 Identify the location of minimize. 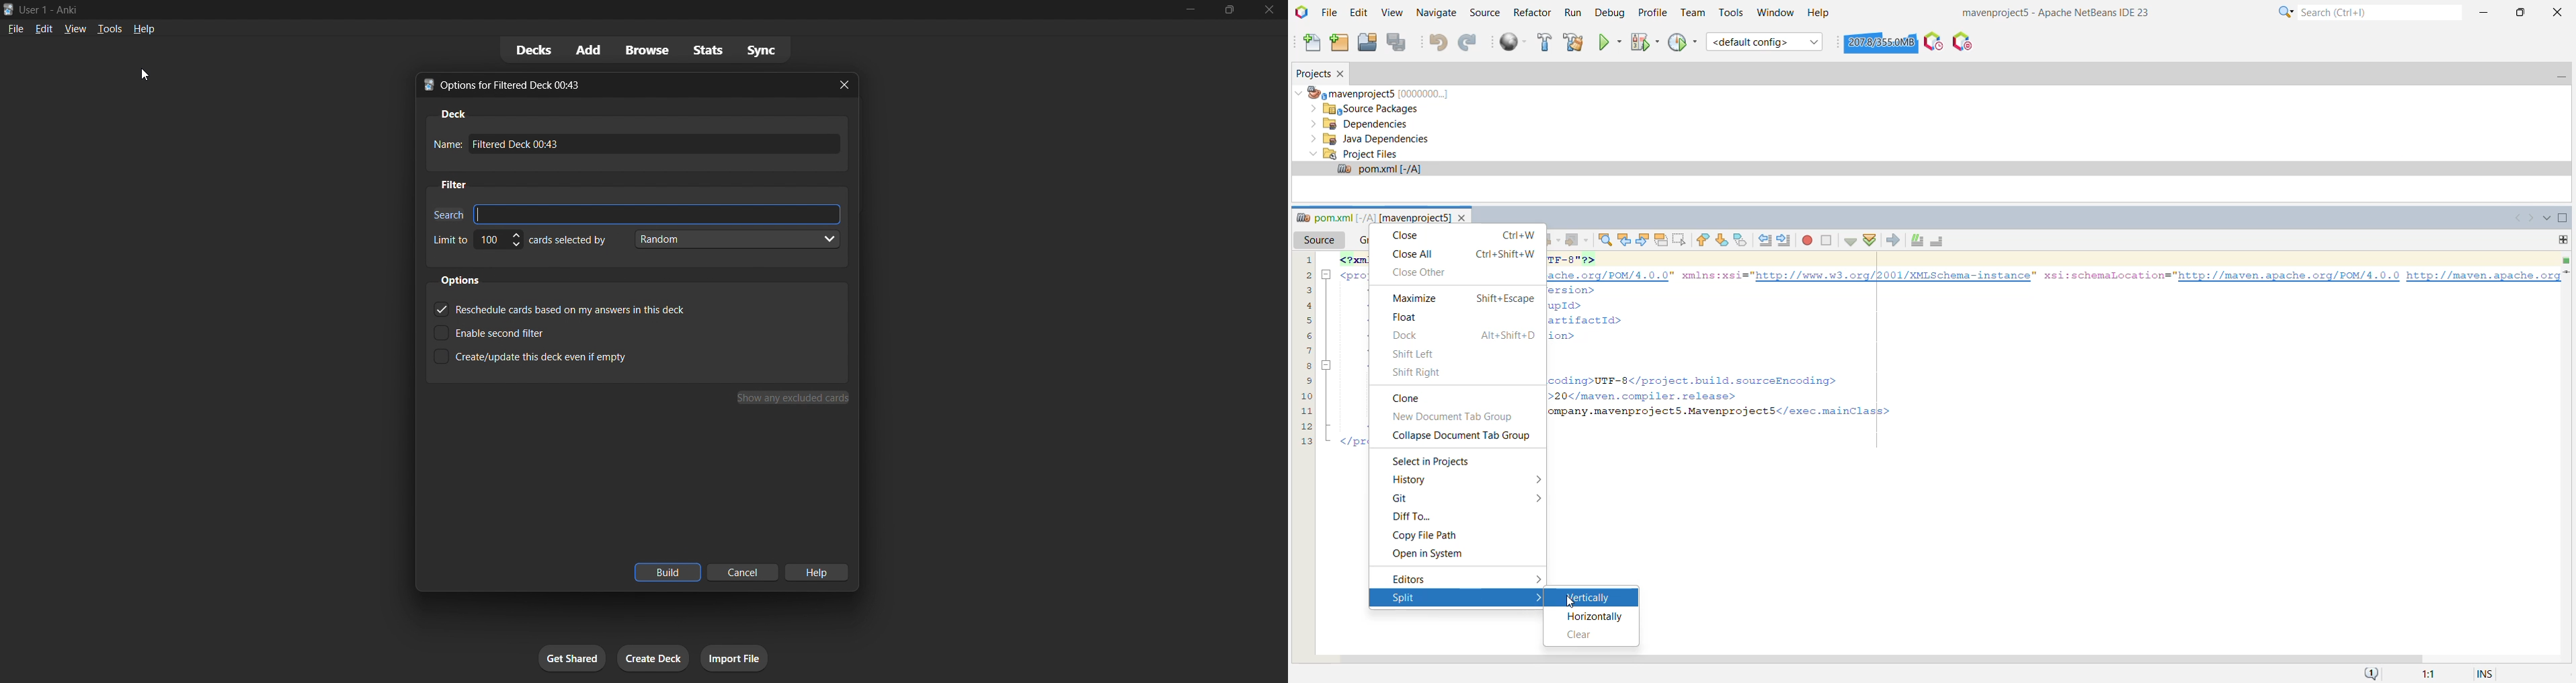
(1182, 10).